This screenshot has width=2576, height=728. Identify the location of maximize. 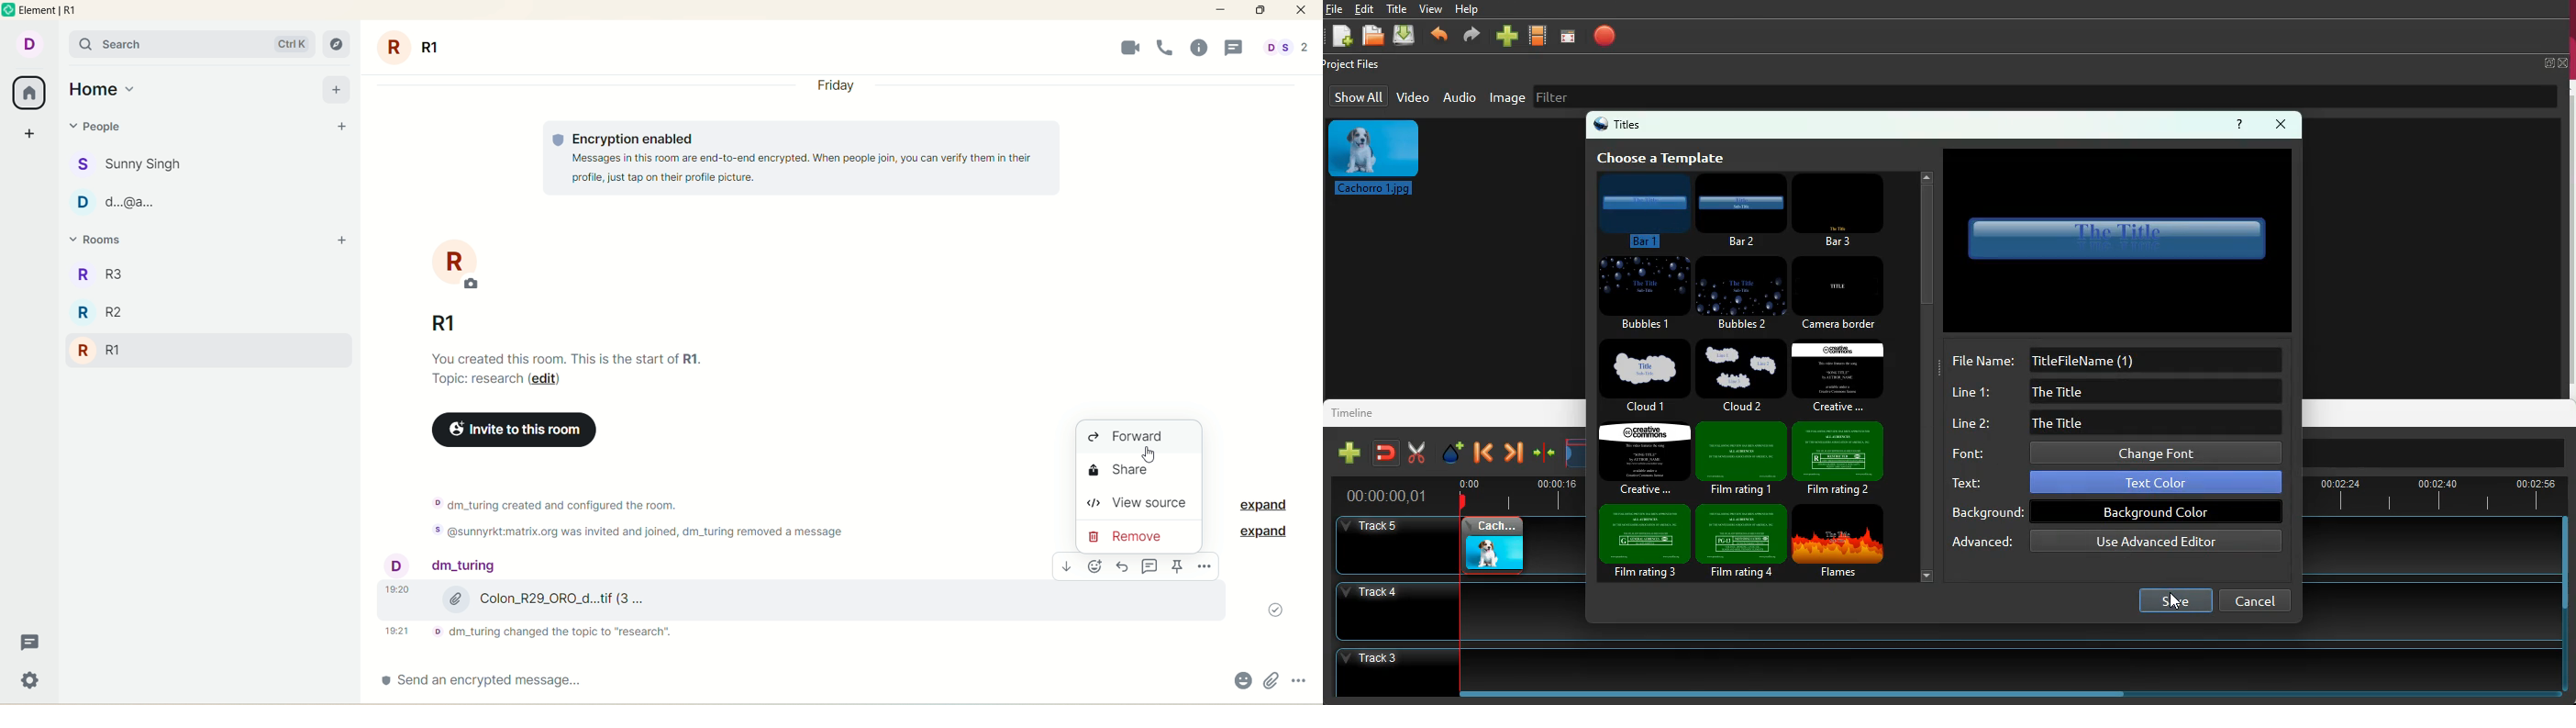
(1261, 10).